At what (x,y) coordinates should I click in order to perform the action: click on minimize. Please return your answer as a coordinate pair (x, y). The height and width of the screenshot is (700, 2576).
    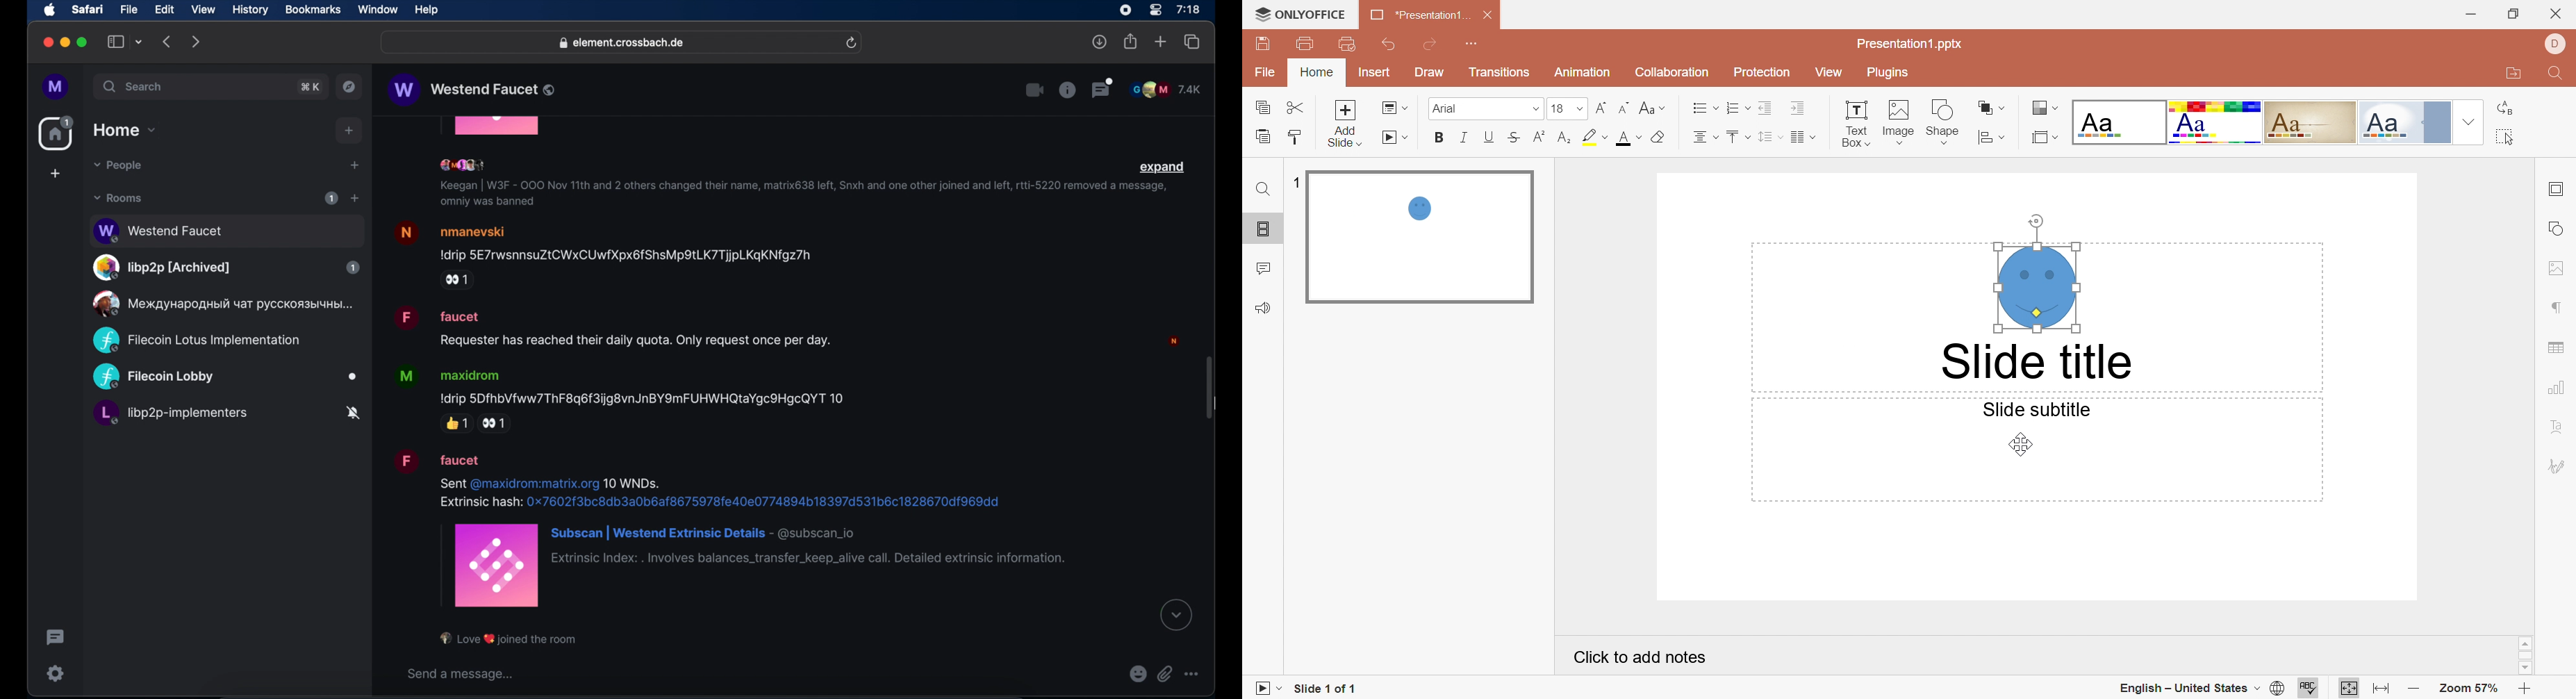
    Looking at the image, I should click on (65, 42).